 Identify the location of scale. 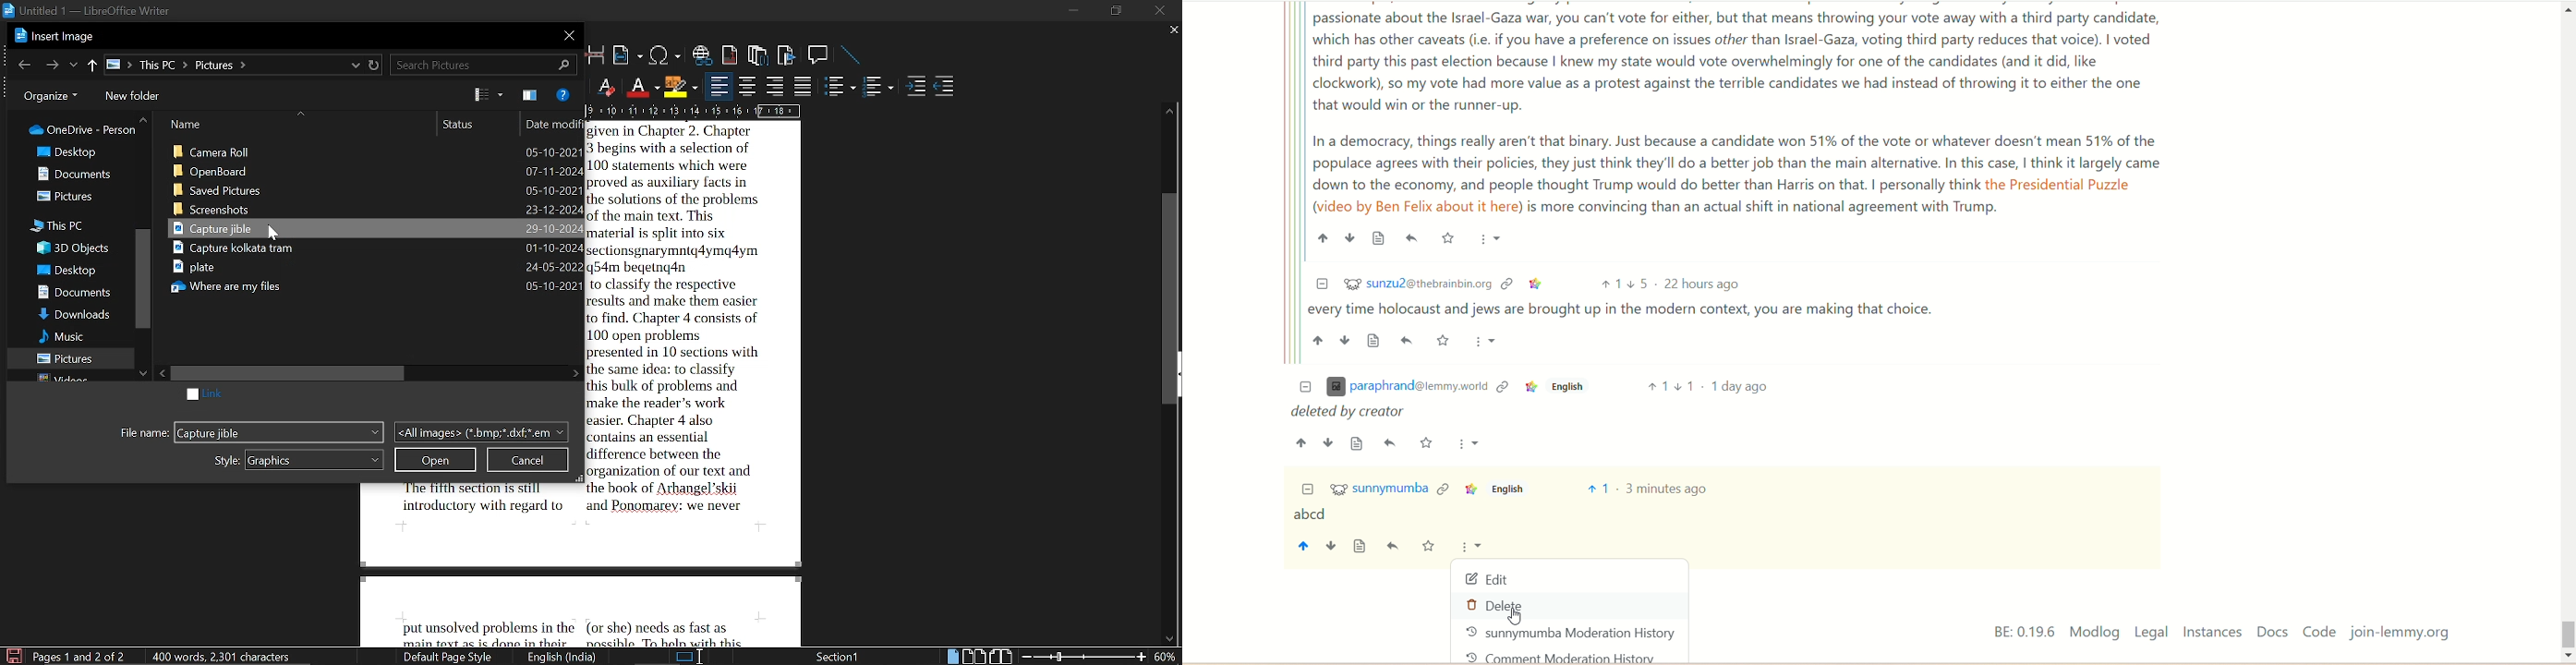
(694, 110).